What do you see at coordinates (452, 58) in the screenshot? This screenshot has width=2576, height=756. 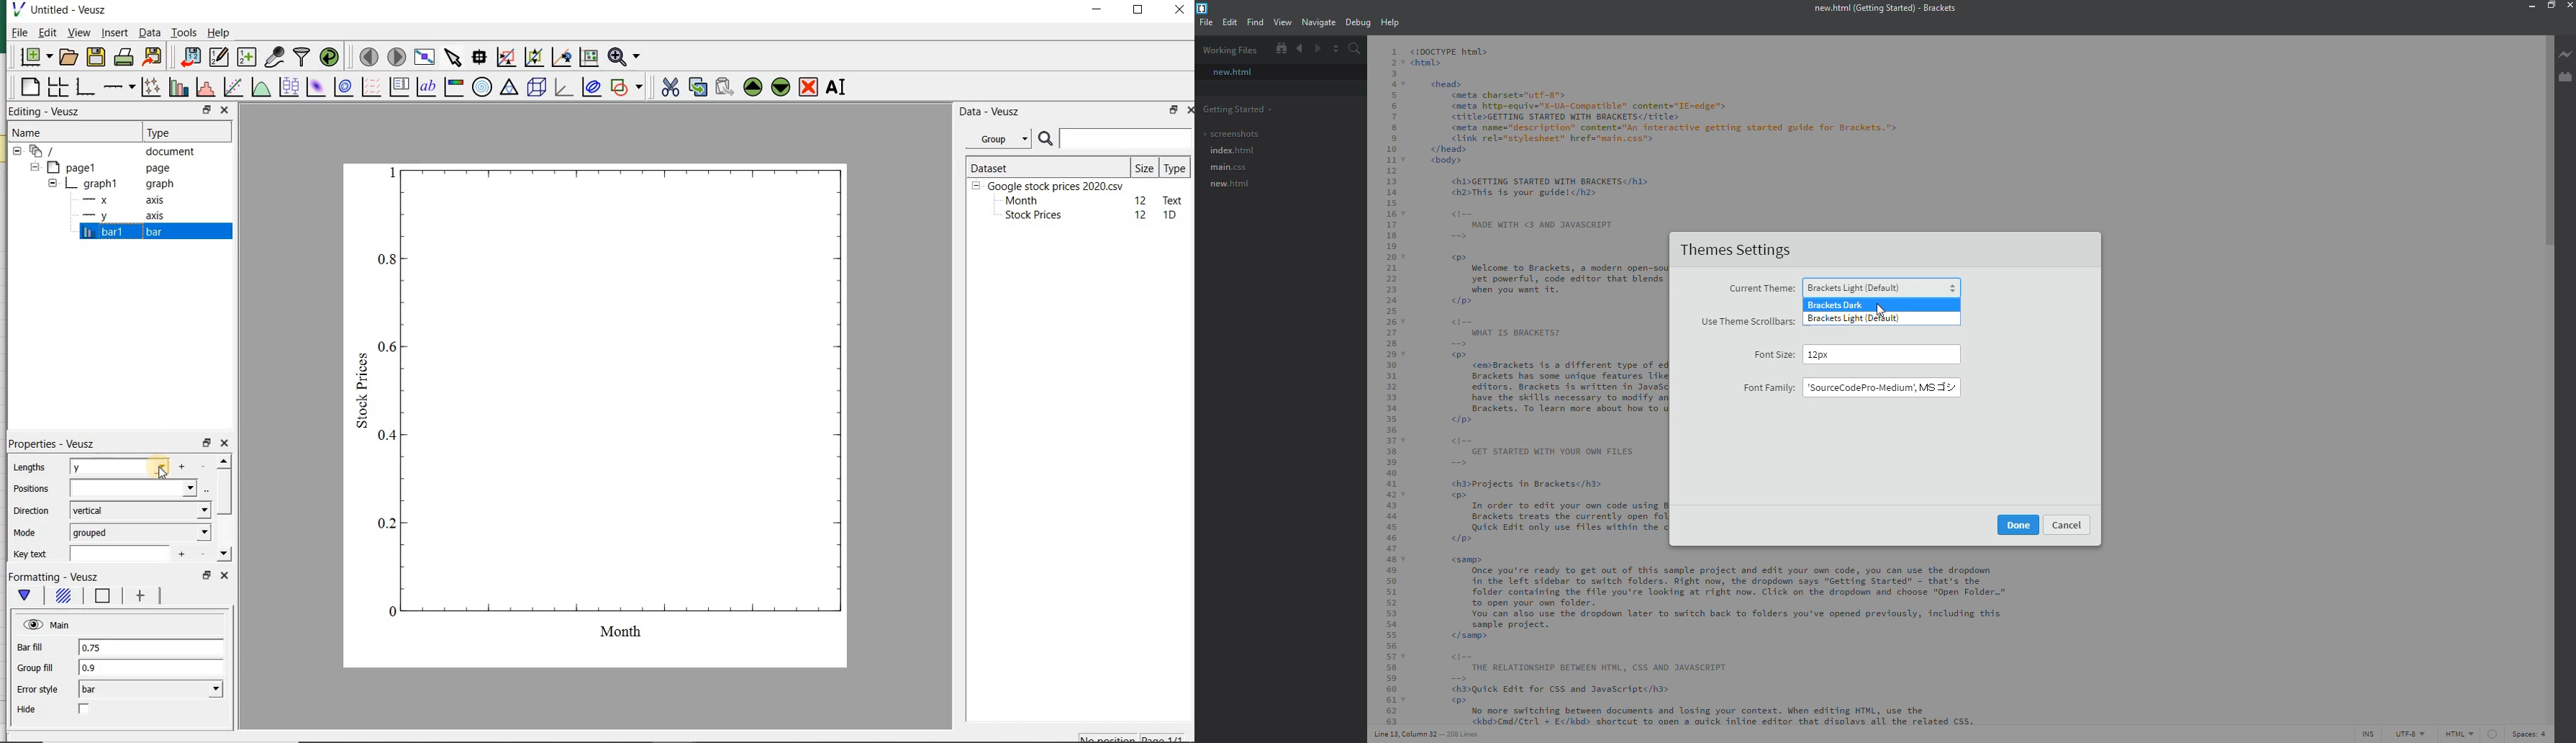 I see `select items from the graph or scroll` at bounding box center [452, 58].